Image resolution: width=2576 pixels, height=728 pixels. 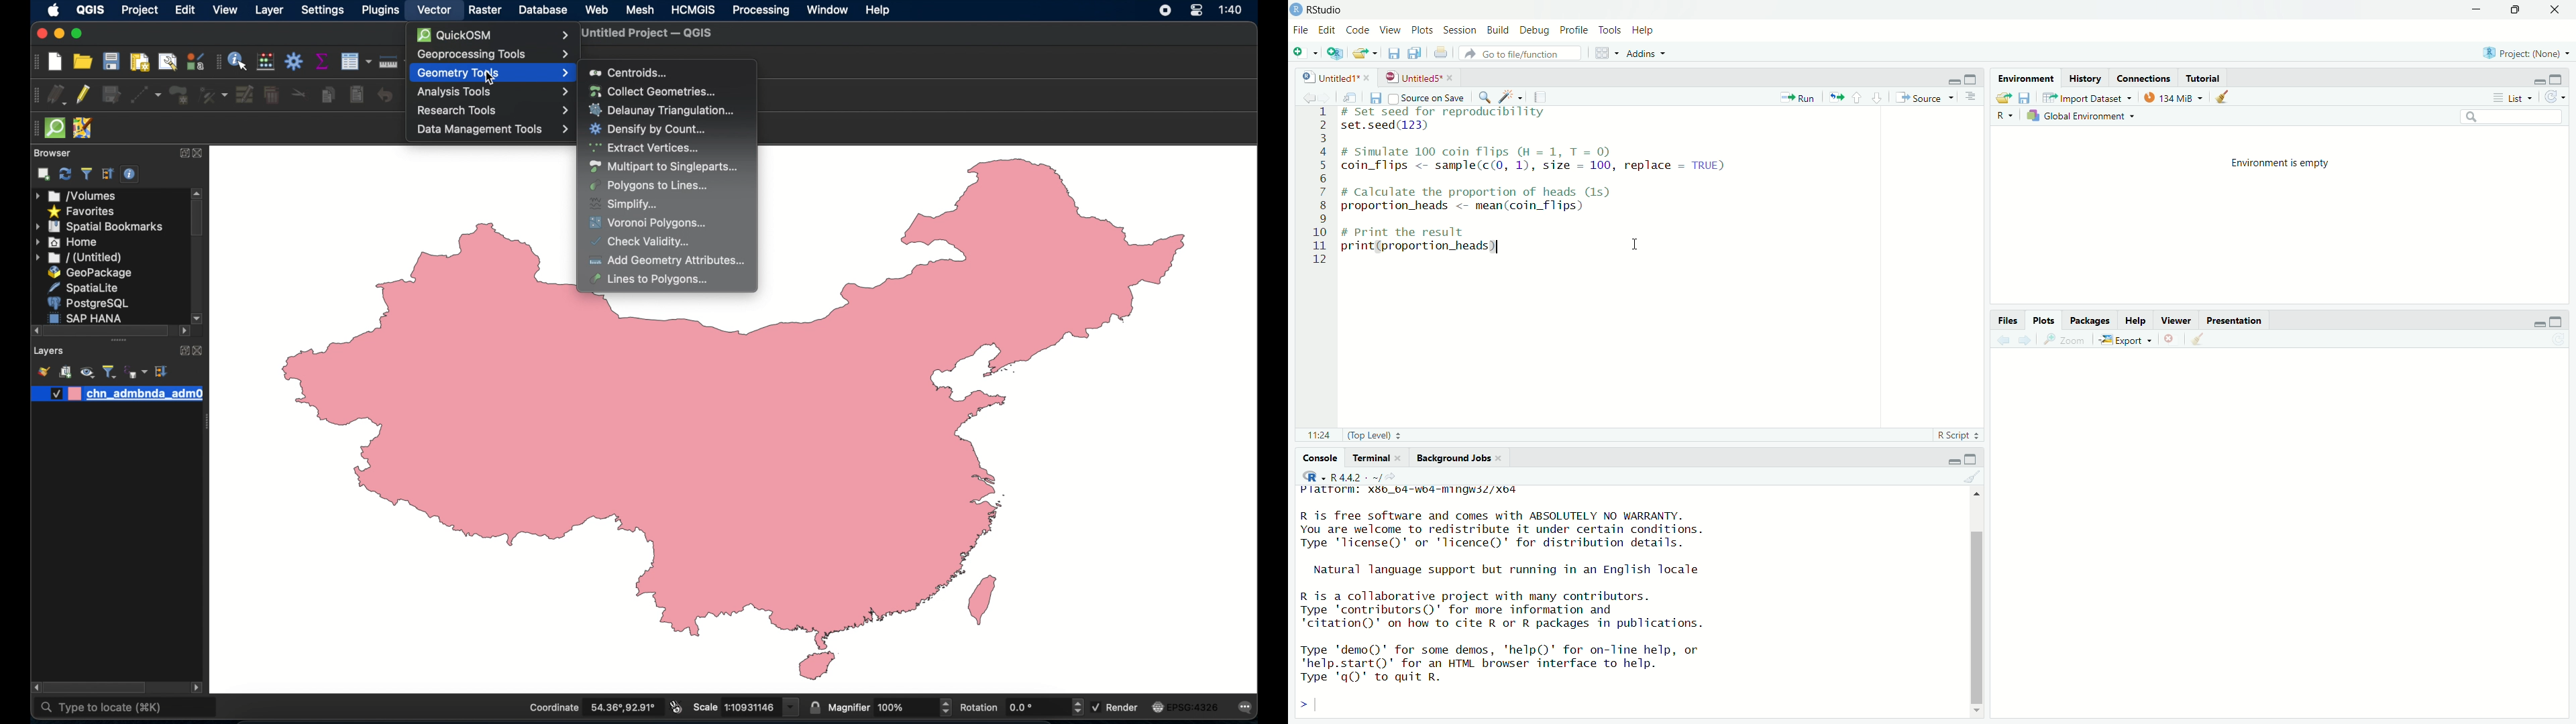 I want to click on export, so click(x=2129, y=339).